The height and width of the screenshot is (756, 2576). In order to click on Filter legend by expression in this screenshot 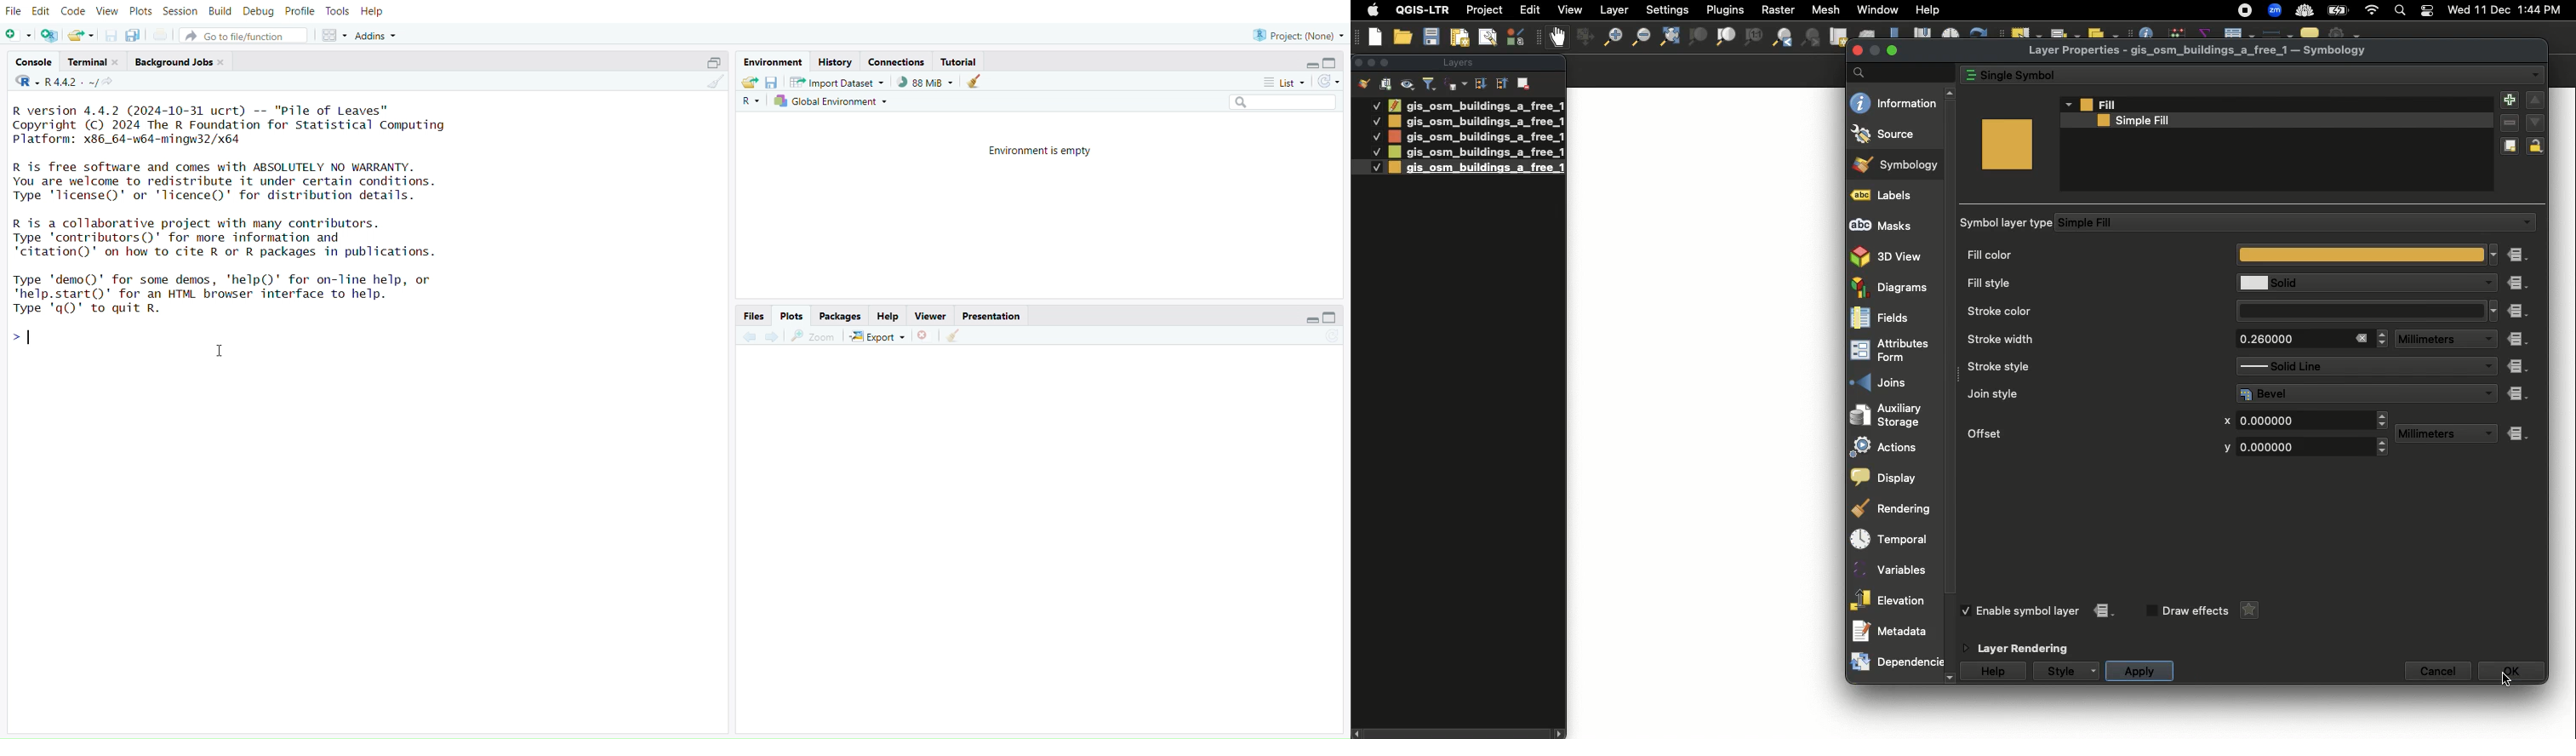, I will do `click(1456, 84)`.